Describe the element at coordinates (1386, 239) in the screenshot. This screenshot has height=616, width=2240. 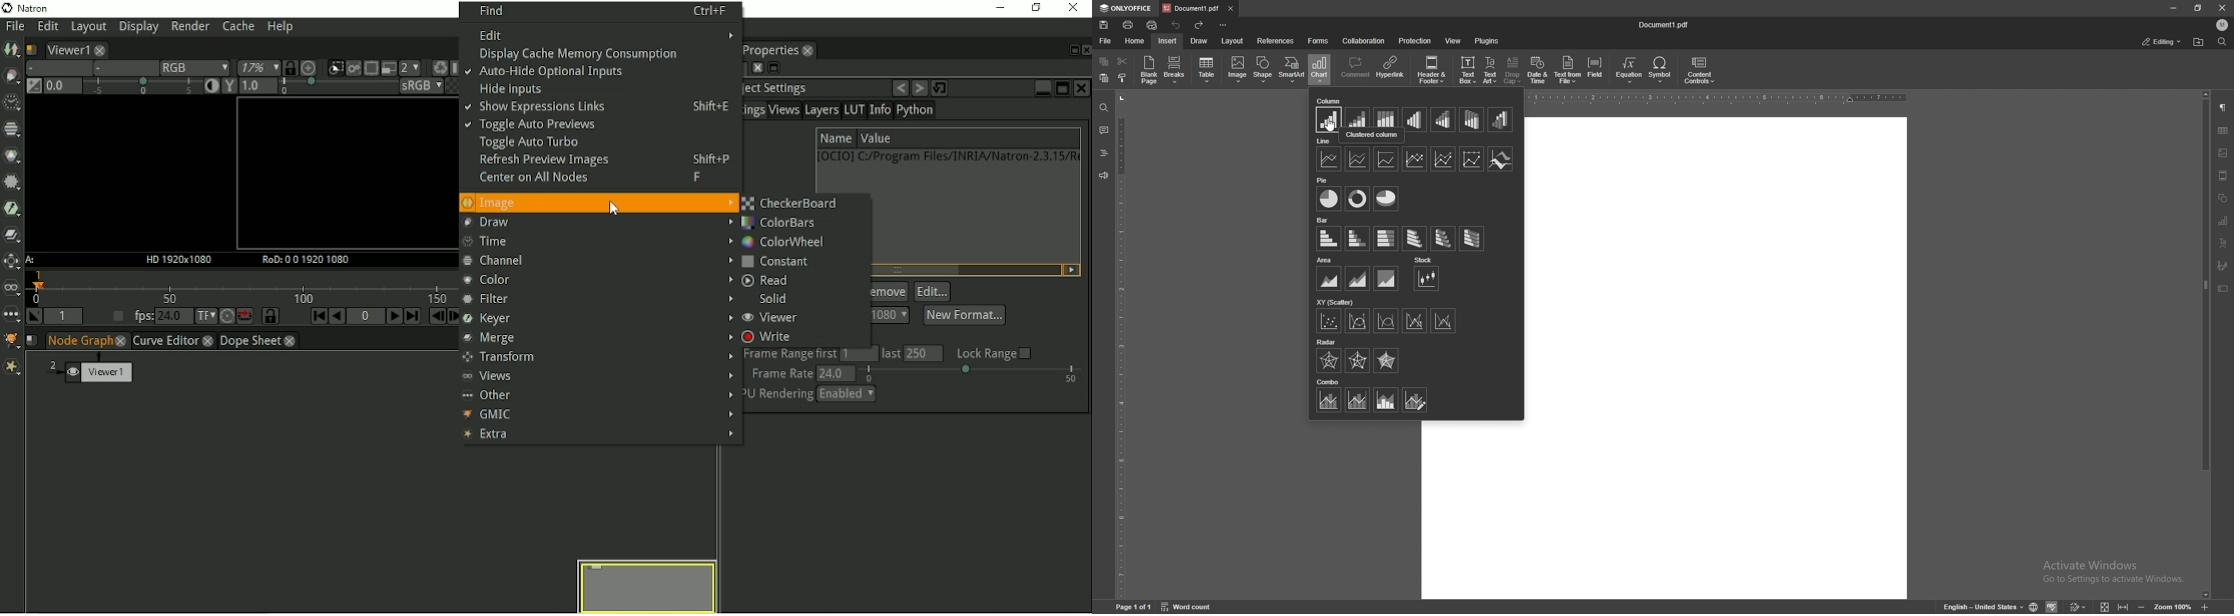
I see `100% stacked bar` at that location.